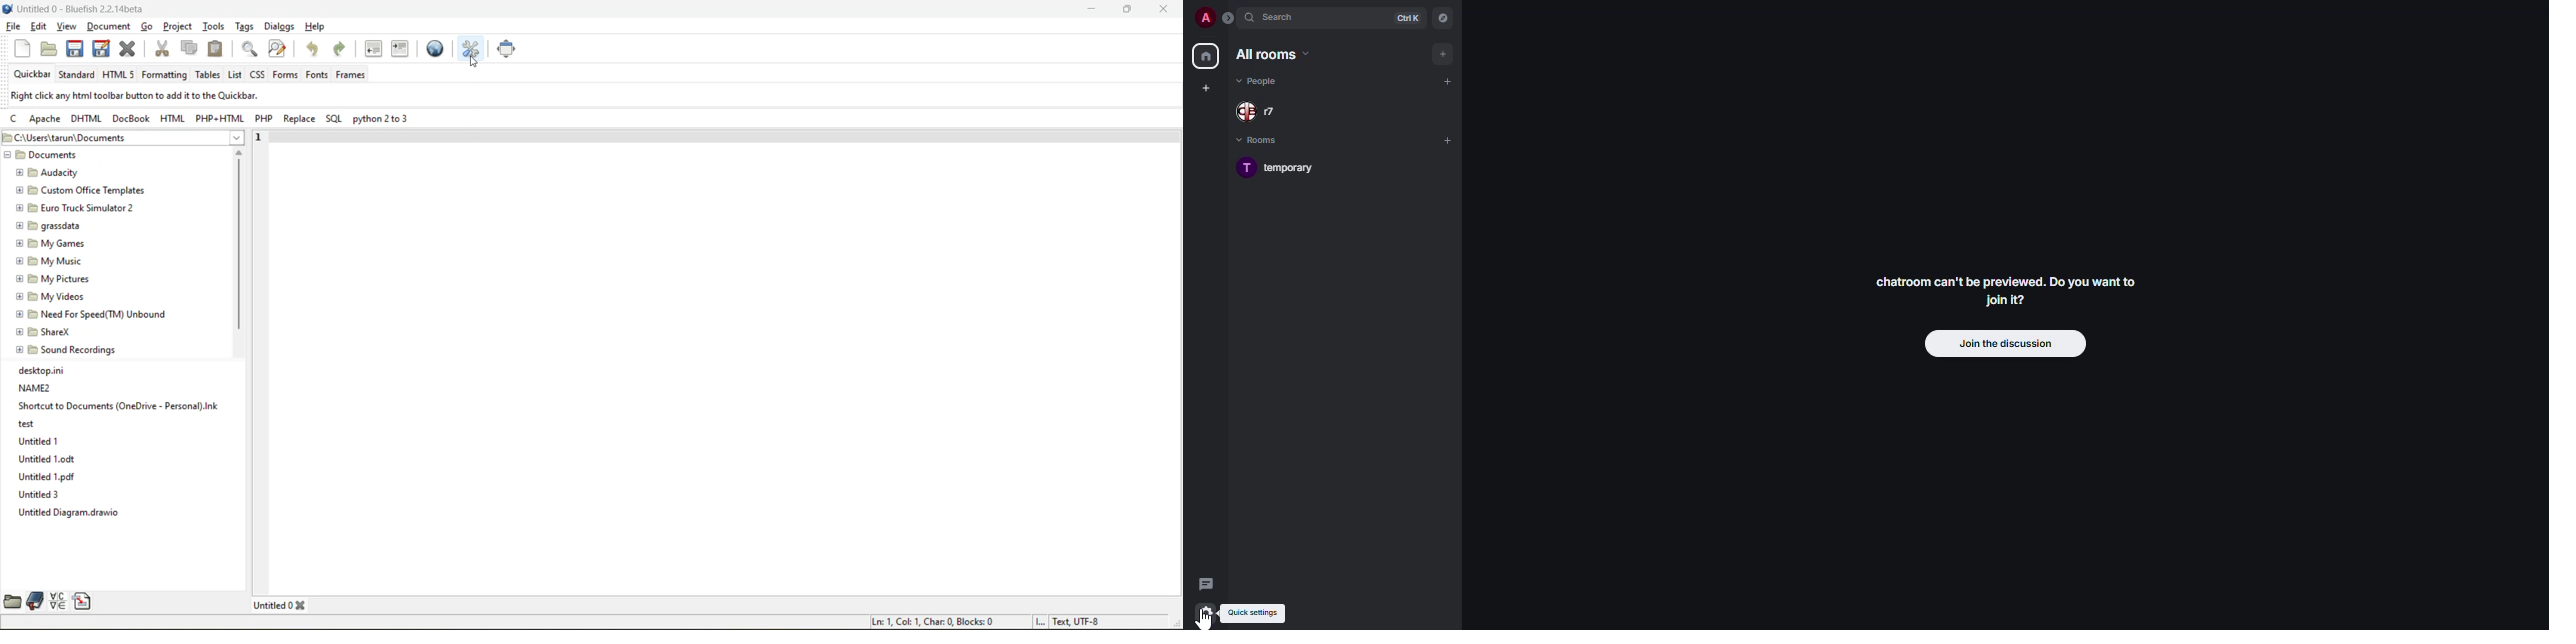  Describe the element at coordinates (1088, 10) in the screenshot. I see `minimize` at that location.